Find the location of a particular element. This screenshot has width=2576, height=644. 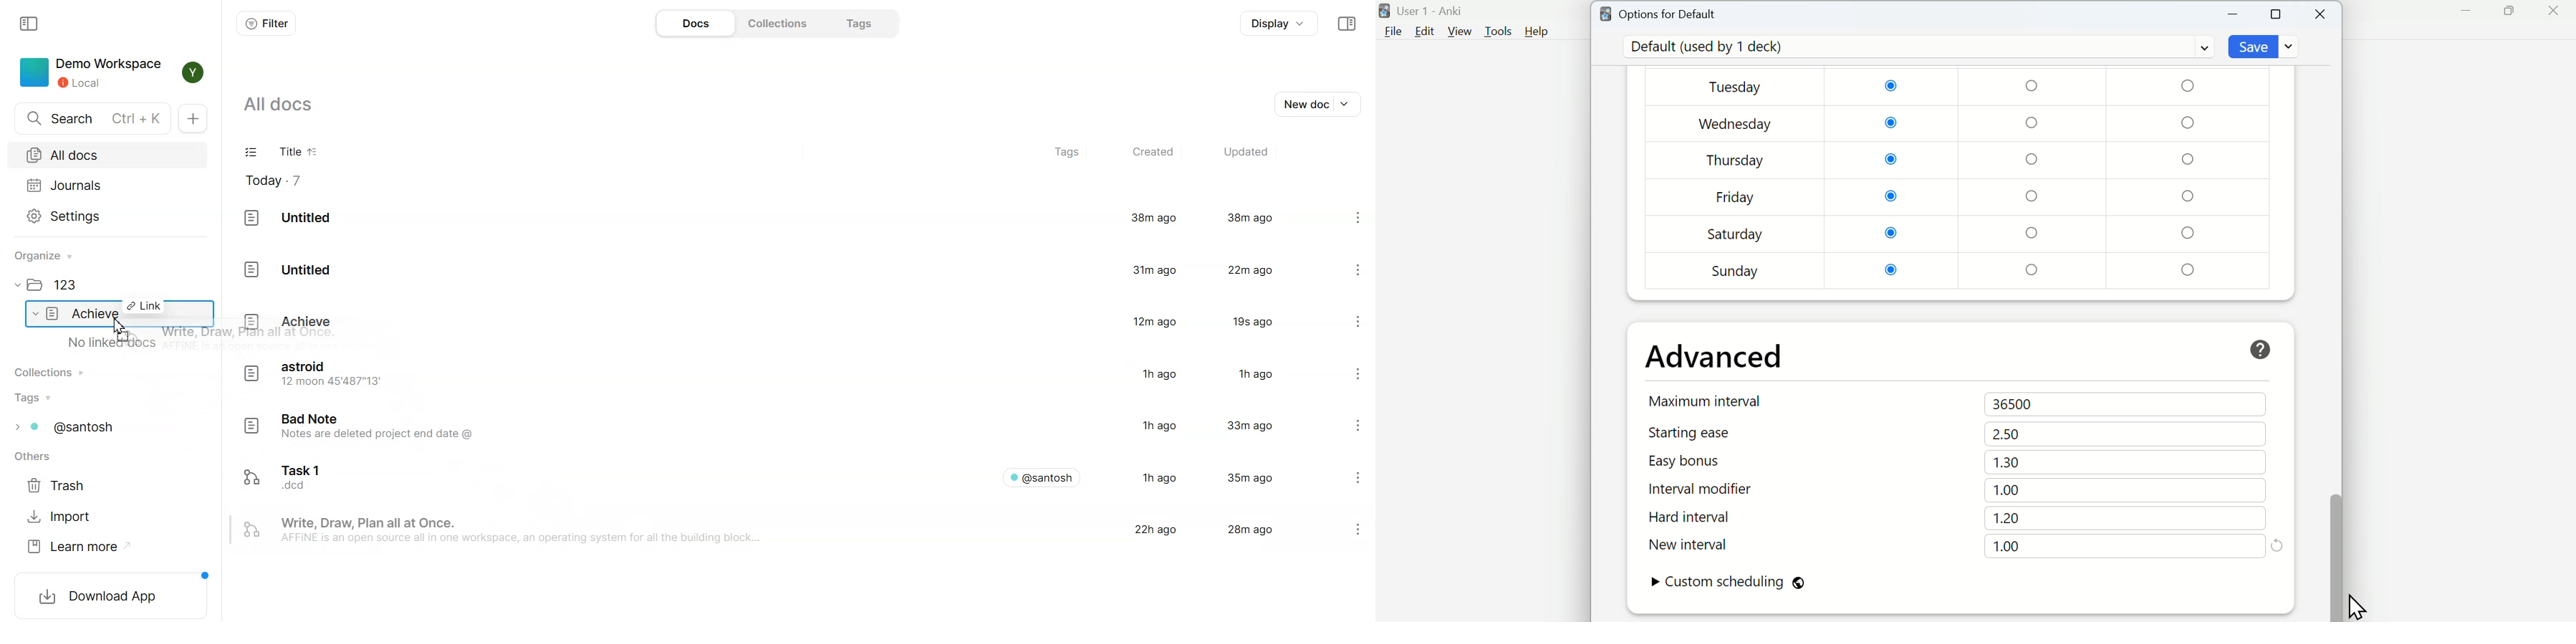

Maximize is located at coordinates (2277, 13).